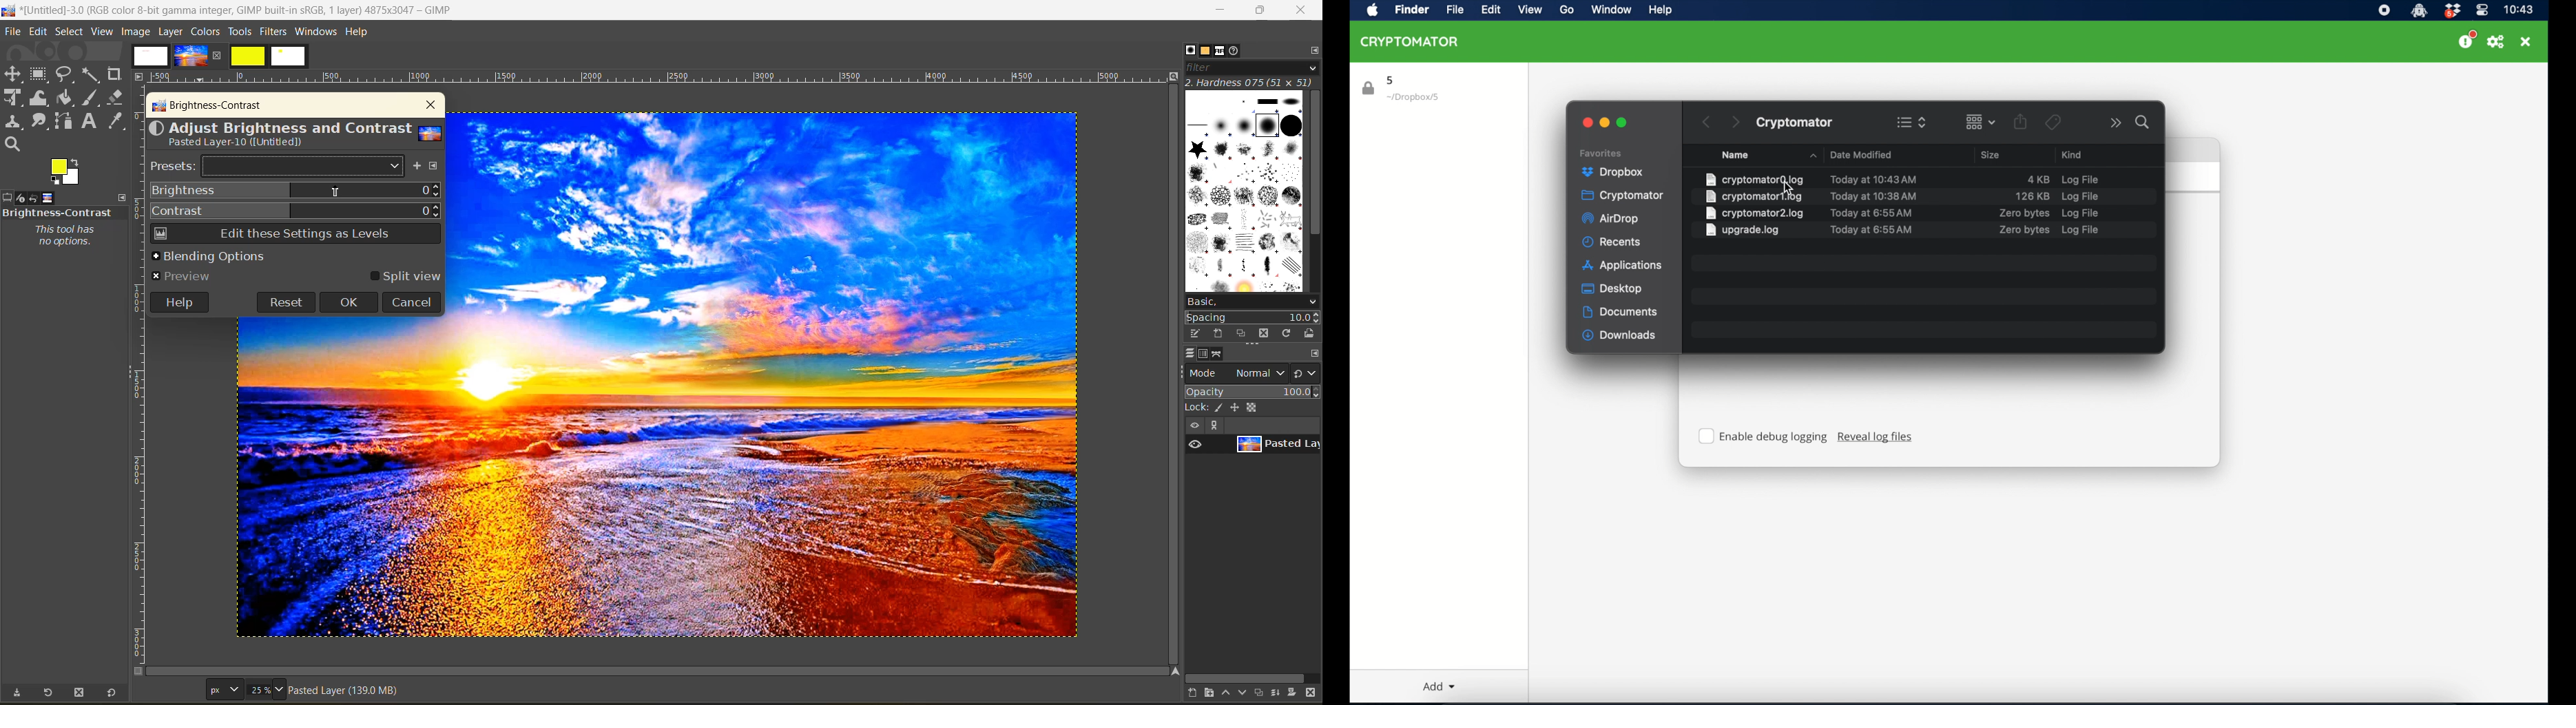 Image resolution: width=2576 pixels, height=728 pixels. What do you see at coordinates (1197, 695) in the screenshot?
I see `create a new layer` at bounding box center [1197, 695].